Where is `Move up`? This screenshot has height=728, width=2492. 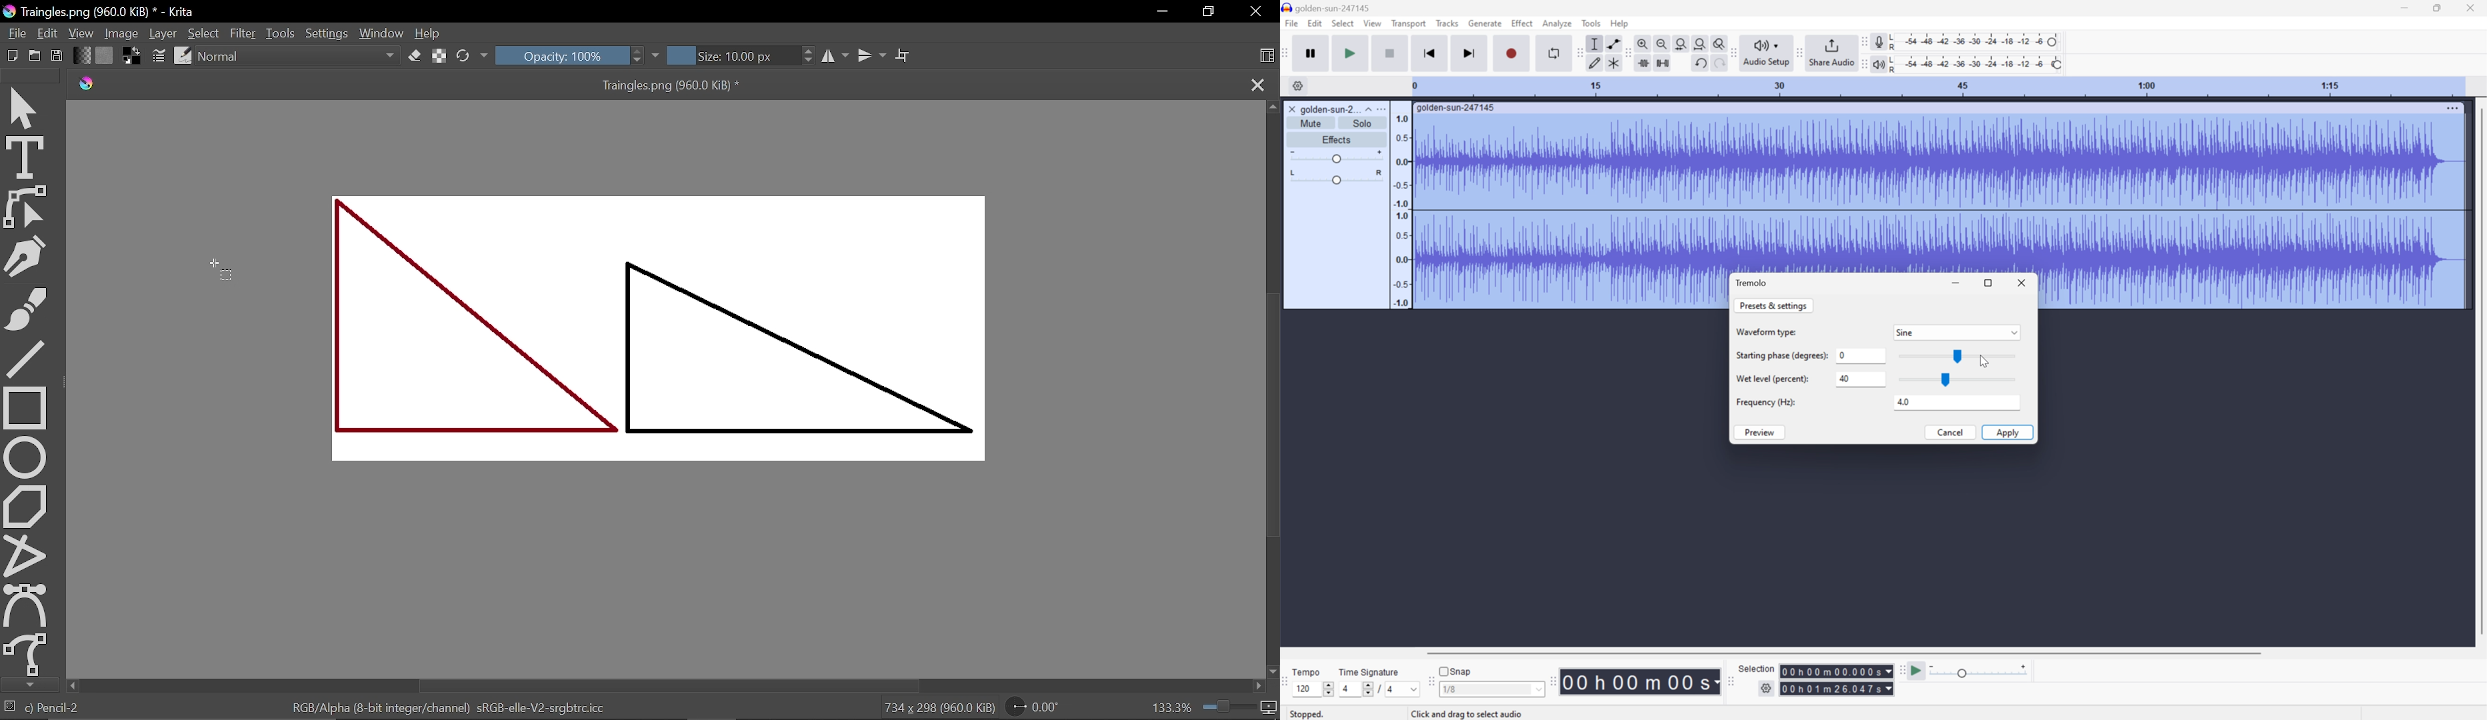 Move up is located at coordinates (1272, 106).